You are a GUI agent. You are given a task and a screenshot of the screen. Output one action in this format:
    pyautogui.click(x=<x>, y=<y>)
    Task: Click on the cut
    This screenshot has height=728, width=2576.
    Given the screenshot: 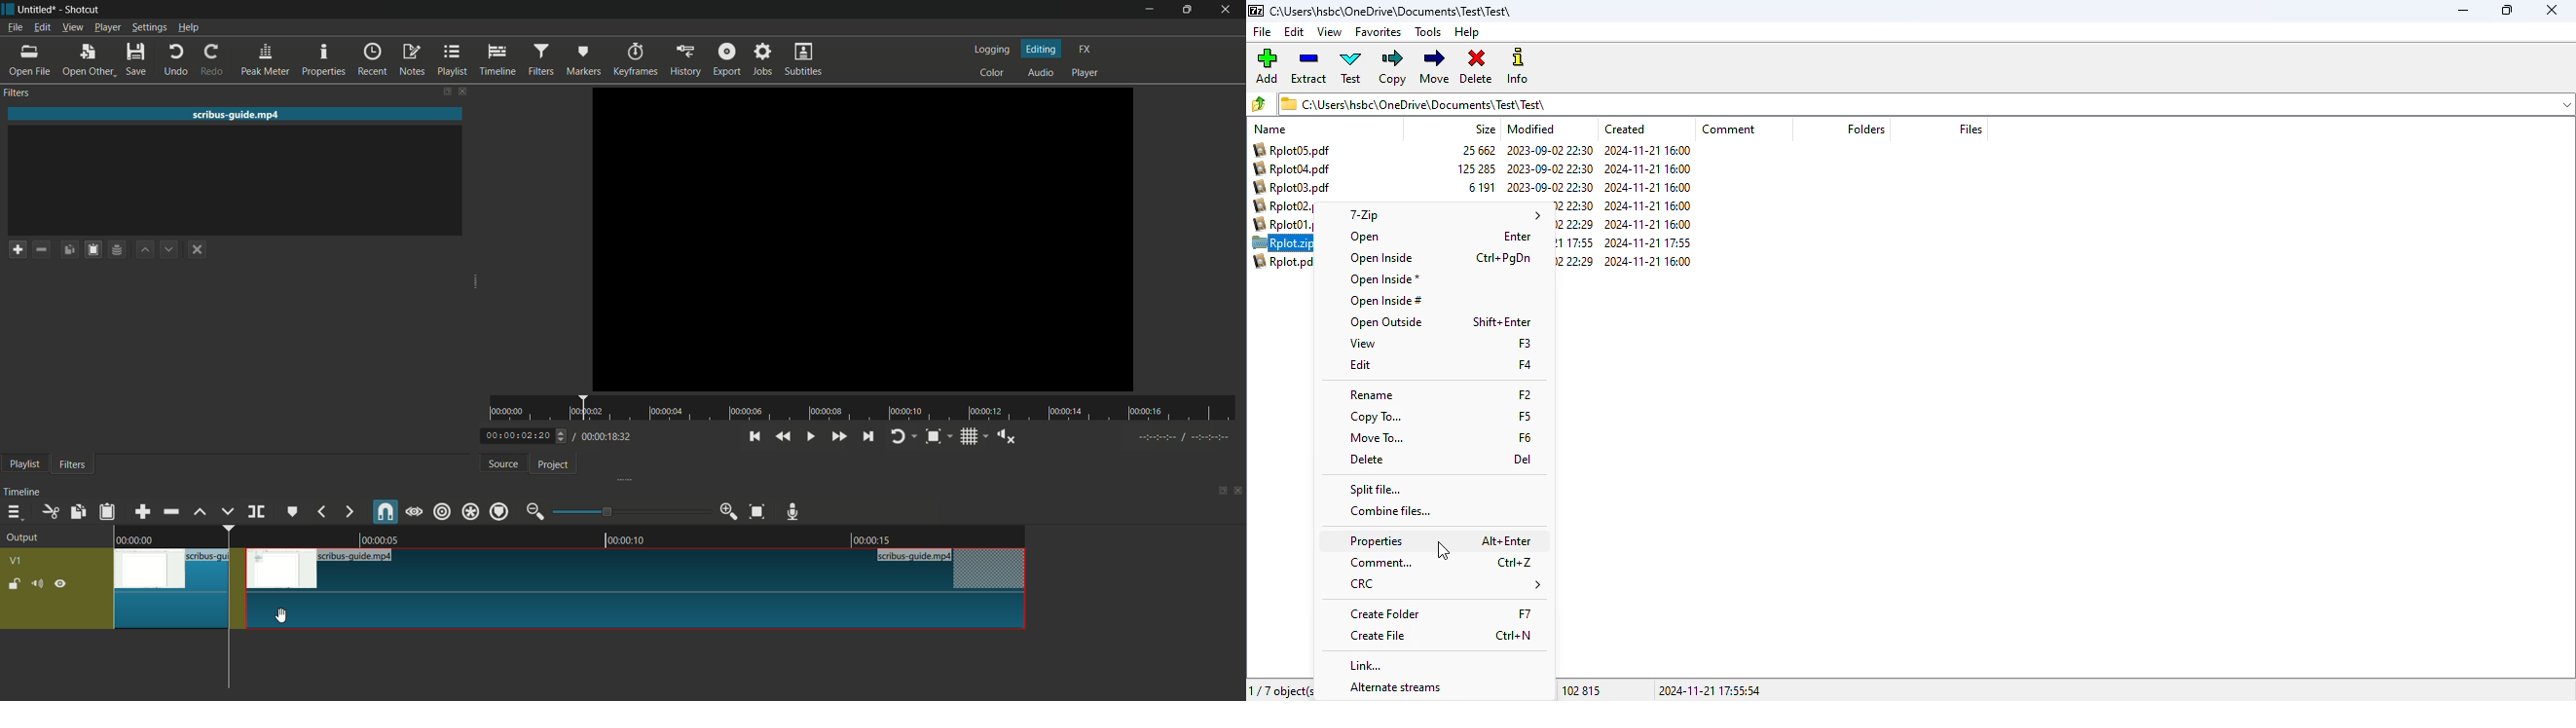 What is the action you would take?
    pyautogui.click(x=50, y=511)
    